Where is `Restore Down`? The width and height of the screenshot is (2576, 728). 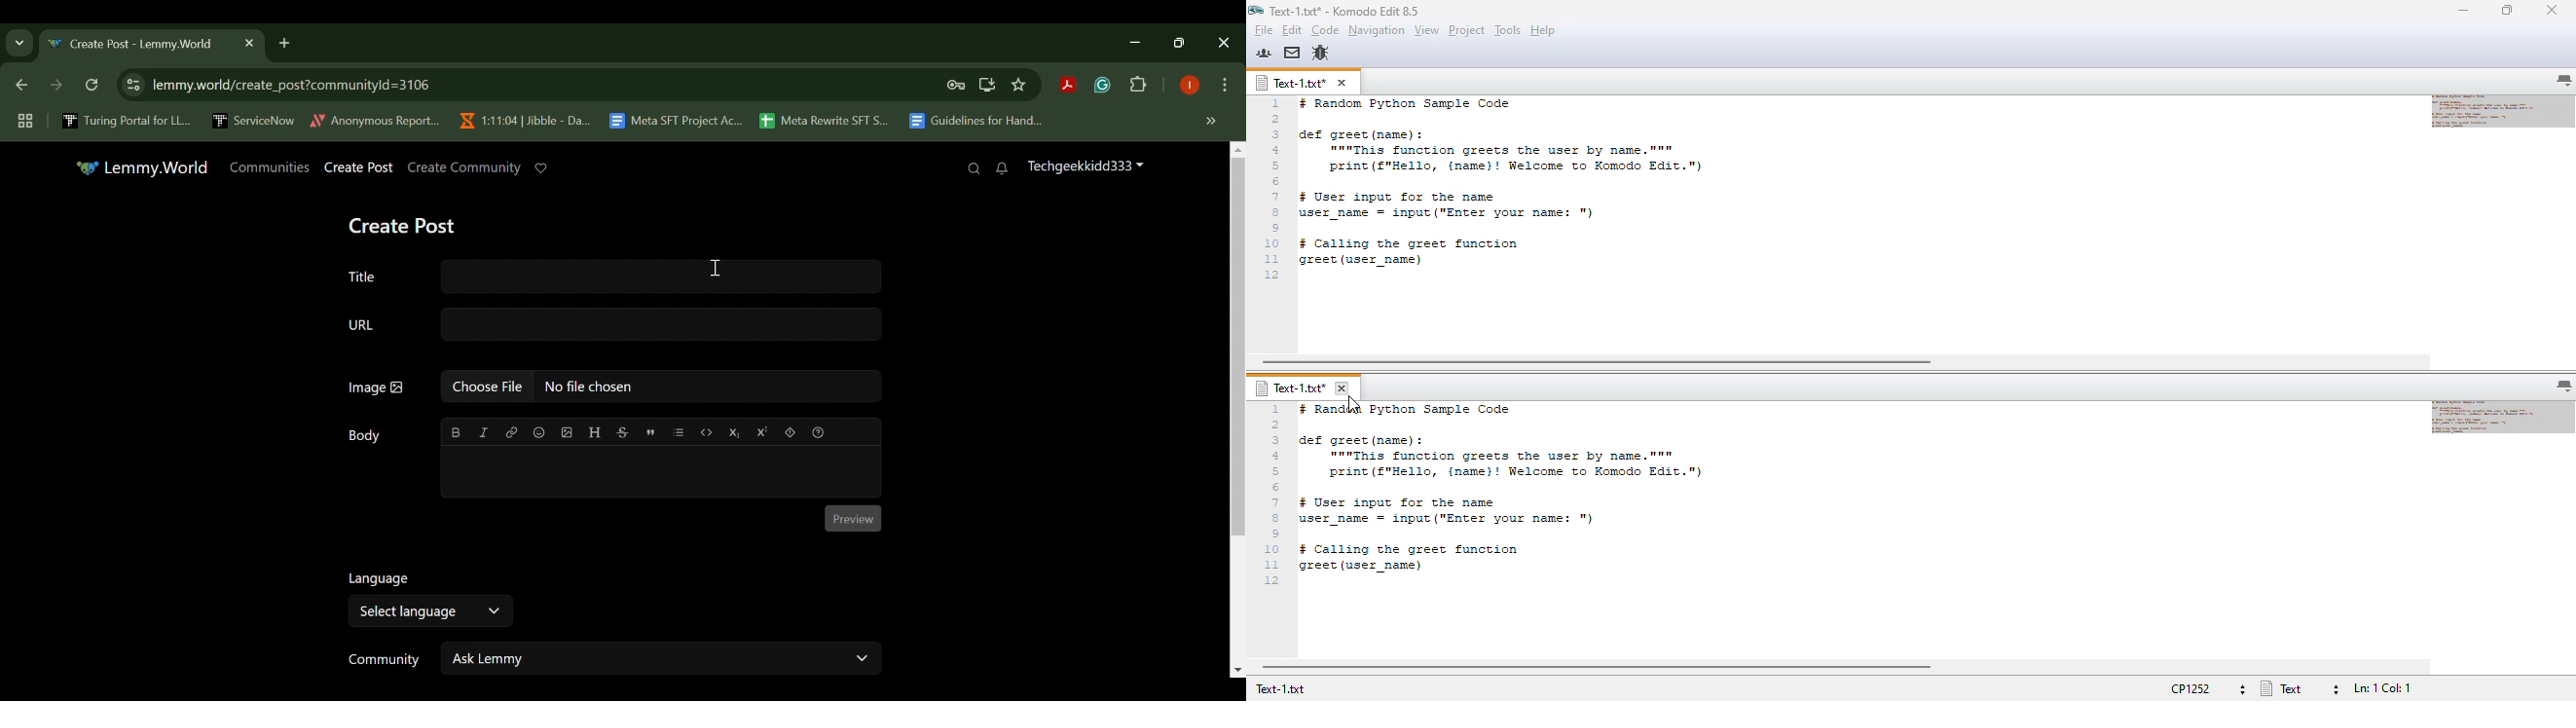
Restore Down is located at coordinates (1139, 42).